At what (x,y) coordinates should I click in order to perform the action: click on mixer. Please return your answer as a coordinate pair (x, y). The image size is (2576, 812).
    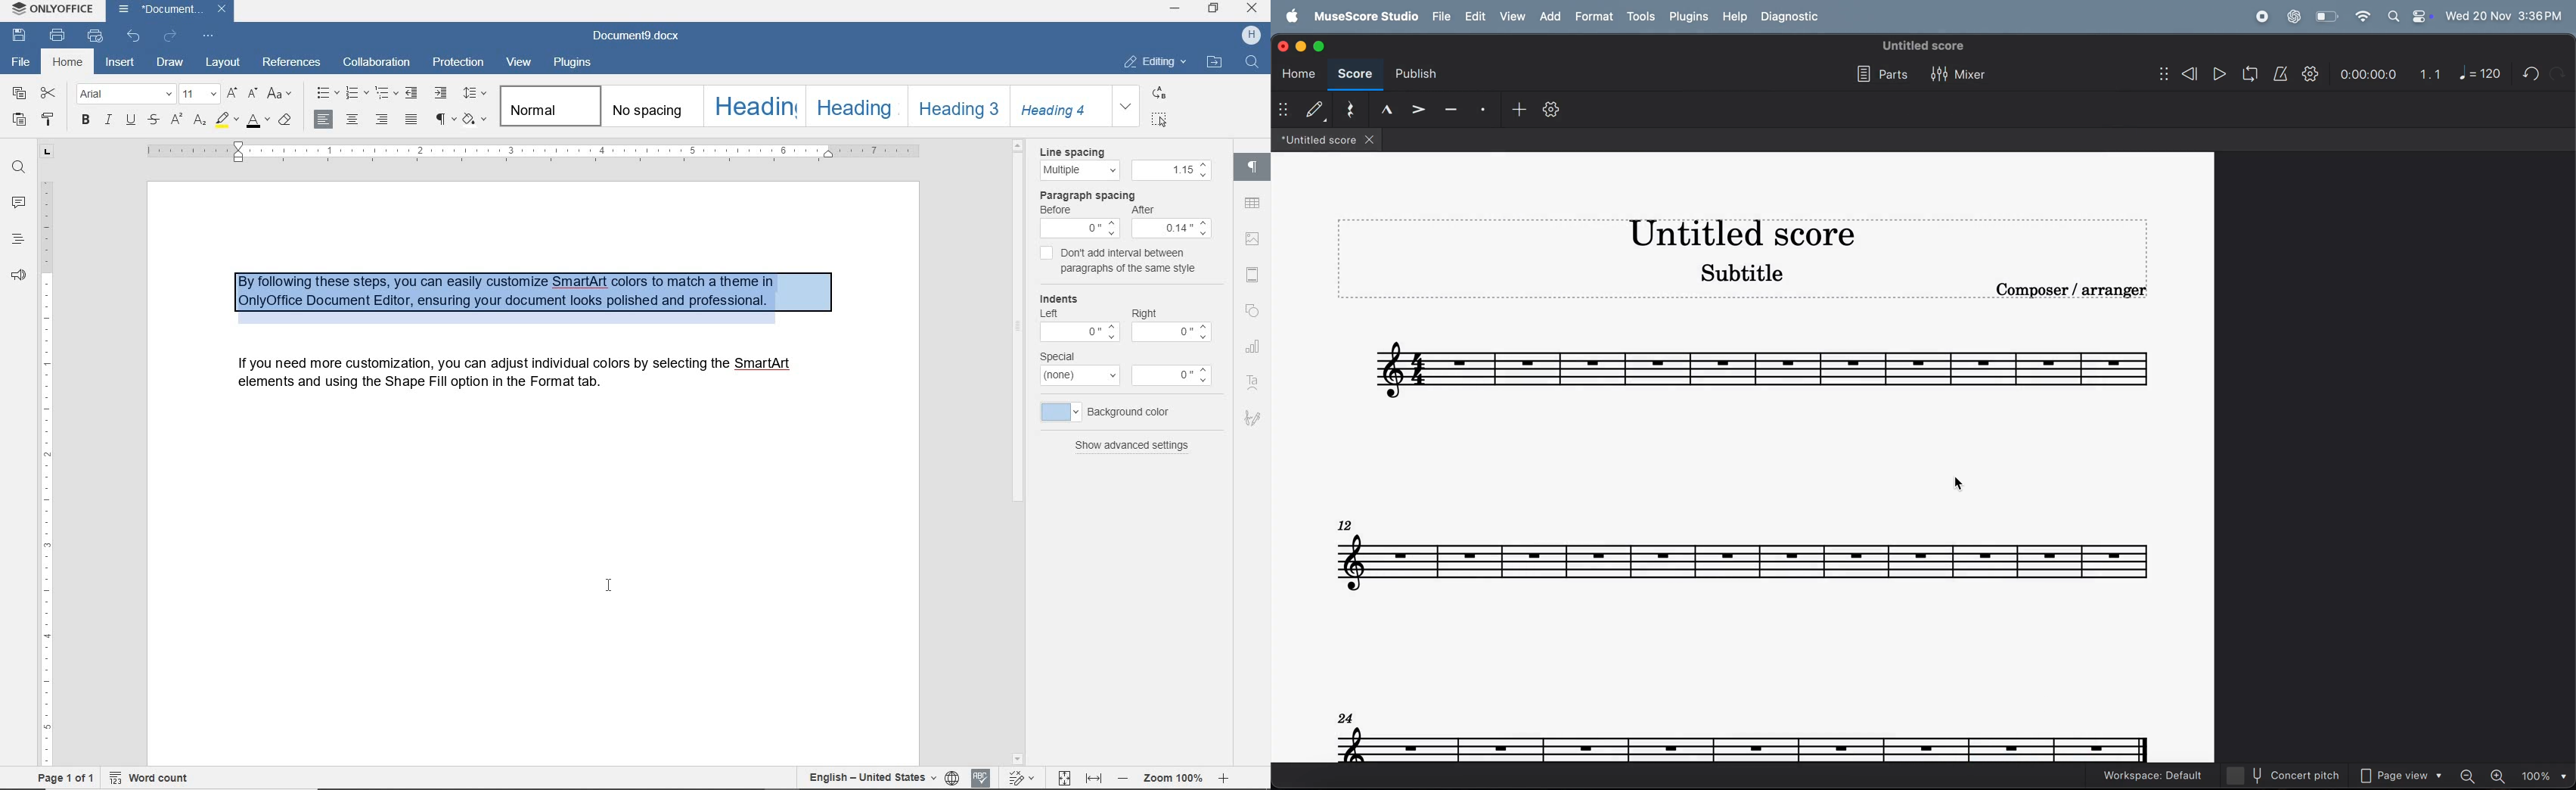
    Looking at the image, I should click on (1960, 76).